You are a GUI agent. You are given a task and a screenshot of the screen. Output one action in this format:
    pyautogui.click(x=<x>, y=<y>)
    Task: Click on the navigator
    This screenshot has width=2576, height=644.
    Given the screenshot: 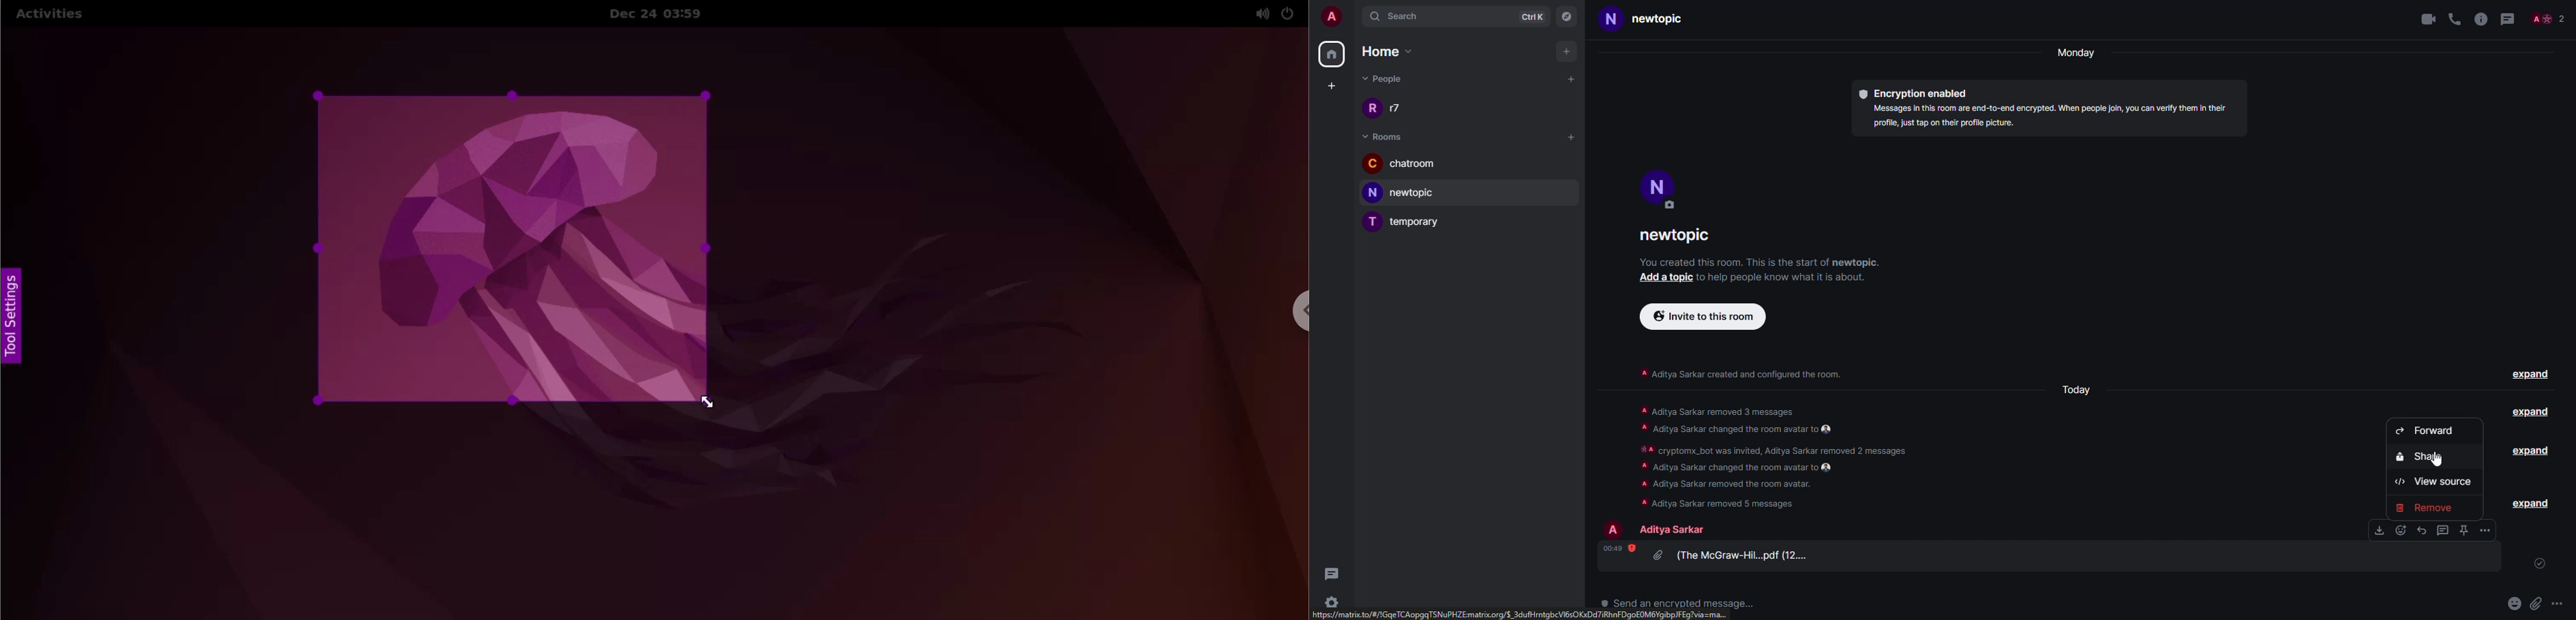 What is the action you would take?
    pyautogui.click(x=1567, y=15)
    